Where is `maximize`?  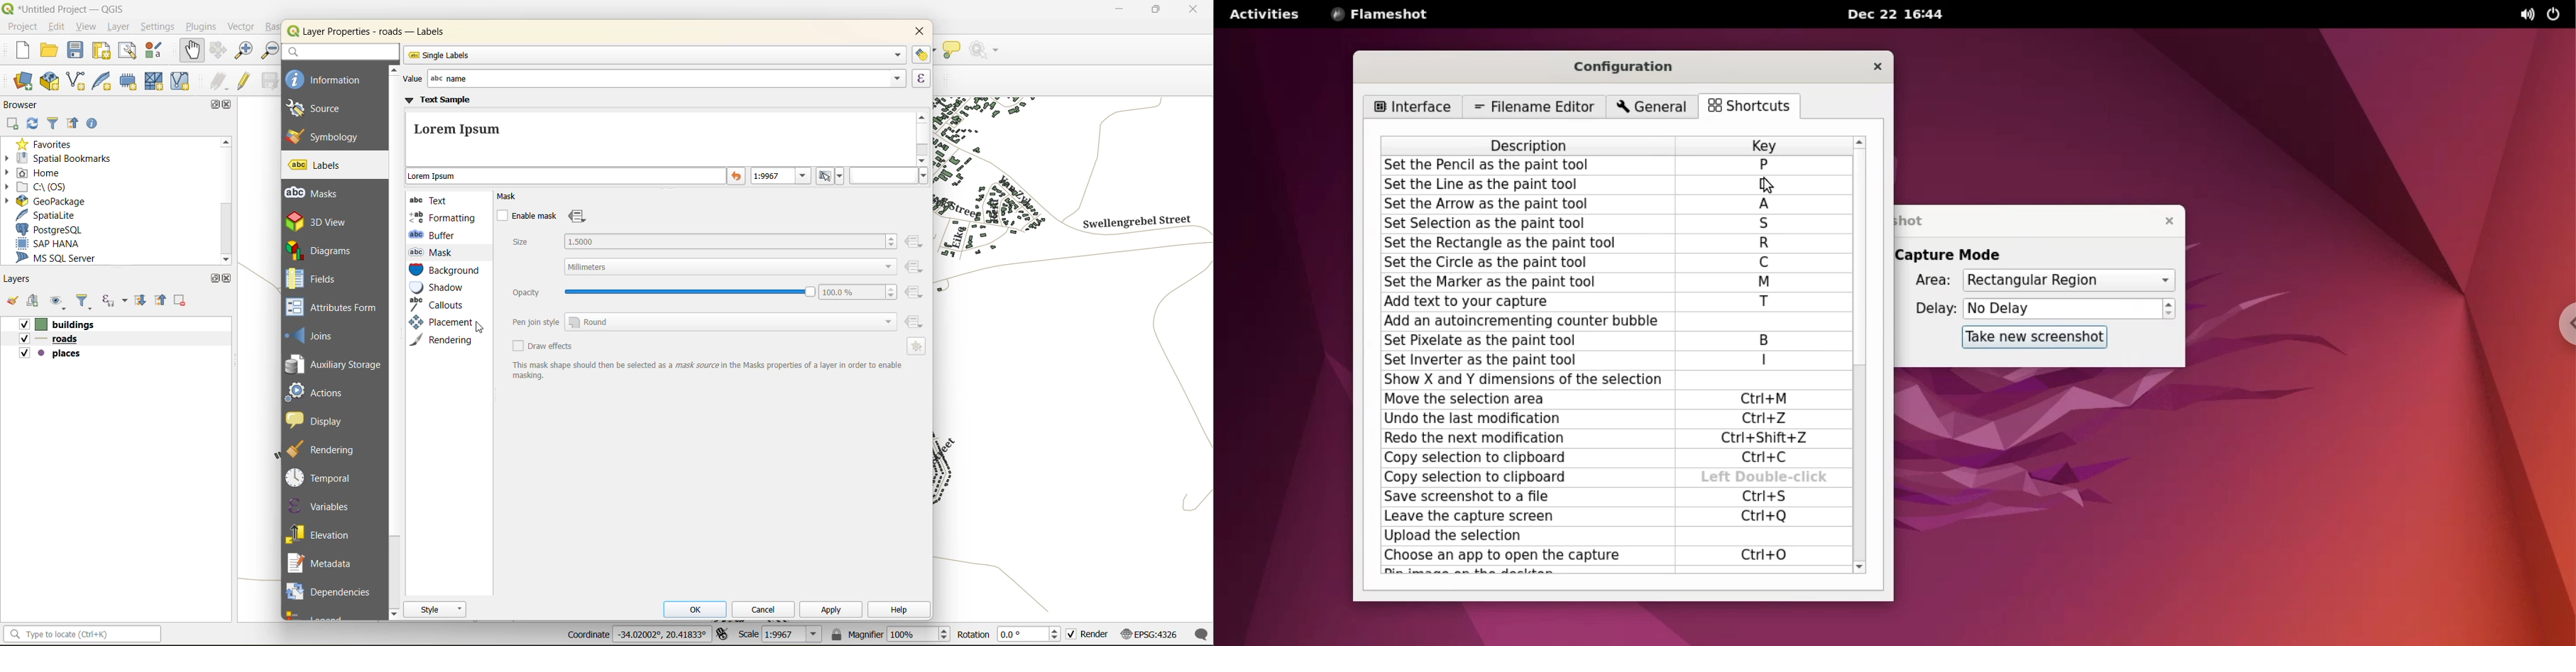 maximize is located at coordinates (216, 106).